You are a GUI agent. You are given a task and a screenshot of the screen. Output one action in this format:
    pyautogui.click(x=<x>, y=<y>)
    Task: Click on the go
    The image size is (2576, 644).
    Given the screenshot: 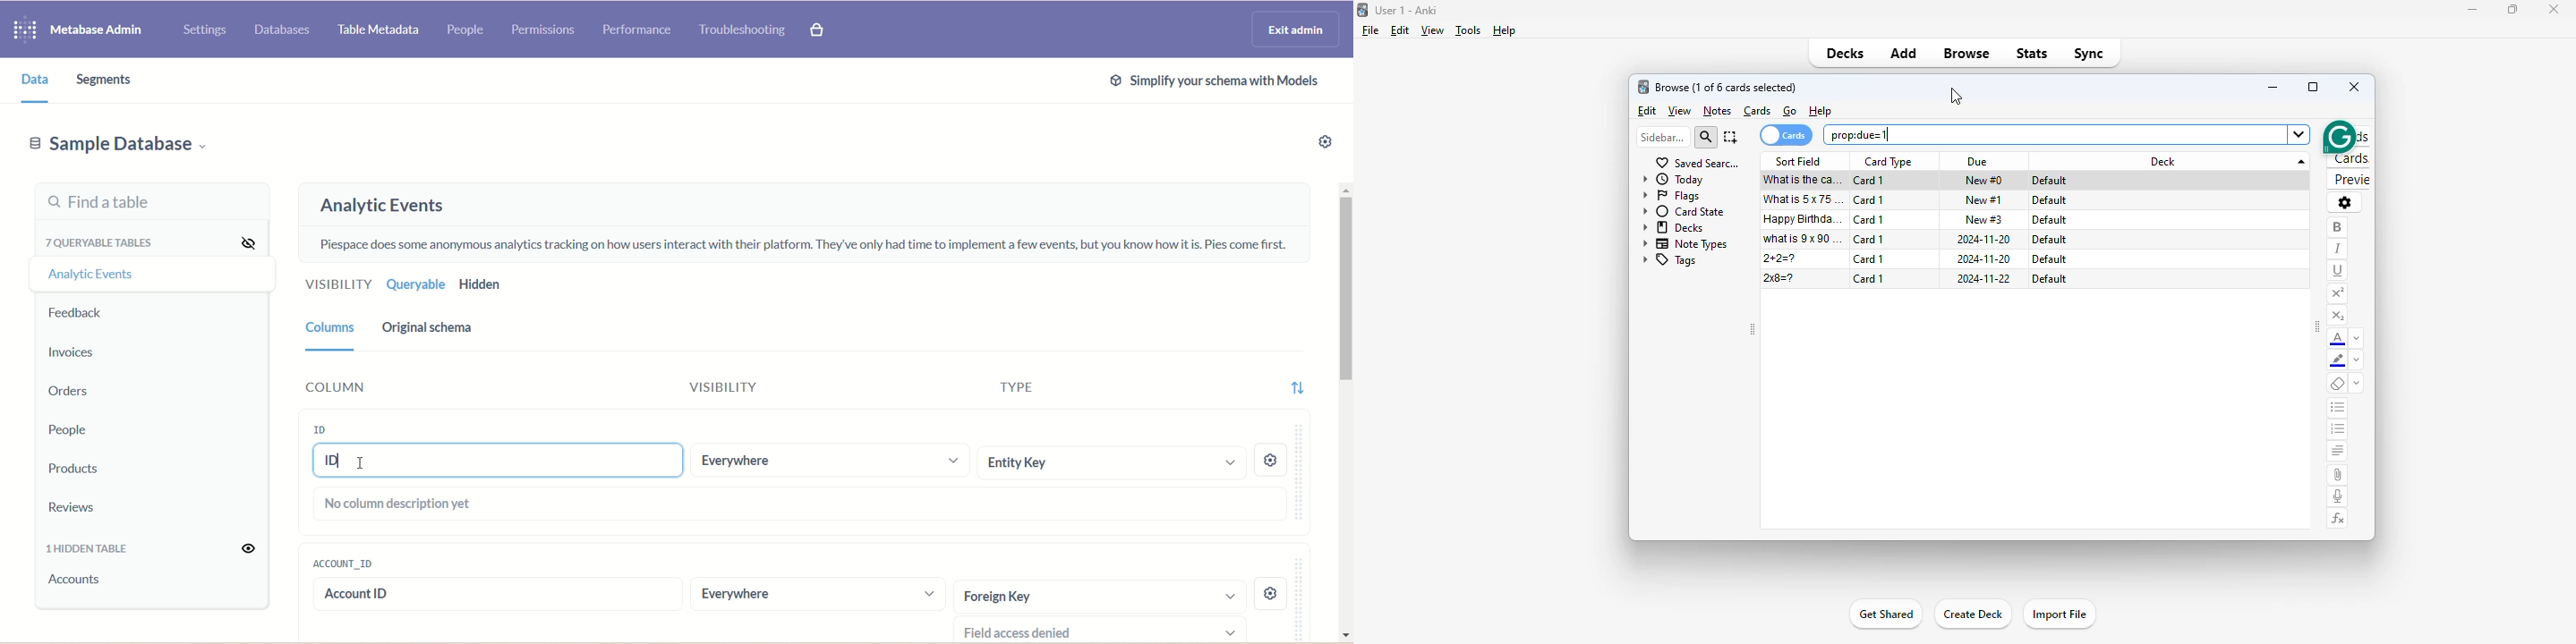 What is the action you would take?
    pyautogui.click(x=1791, y=111)
    